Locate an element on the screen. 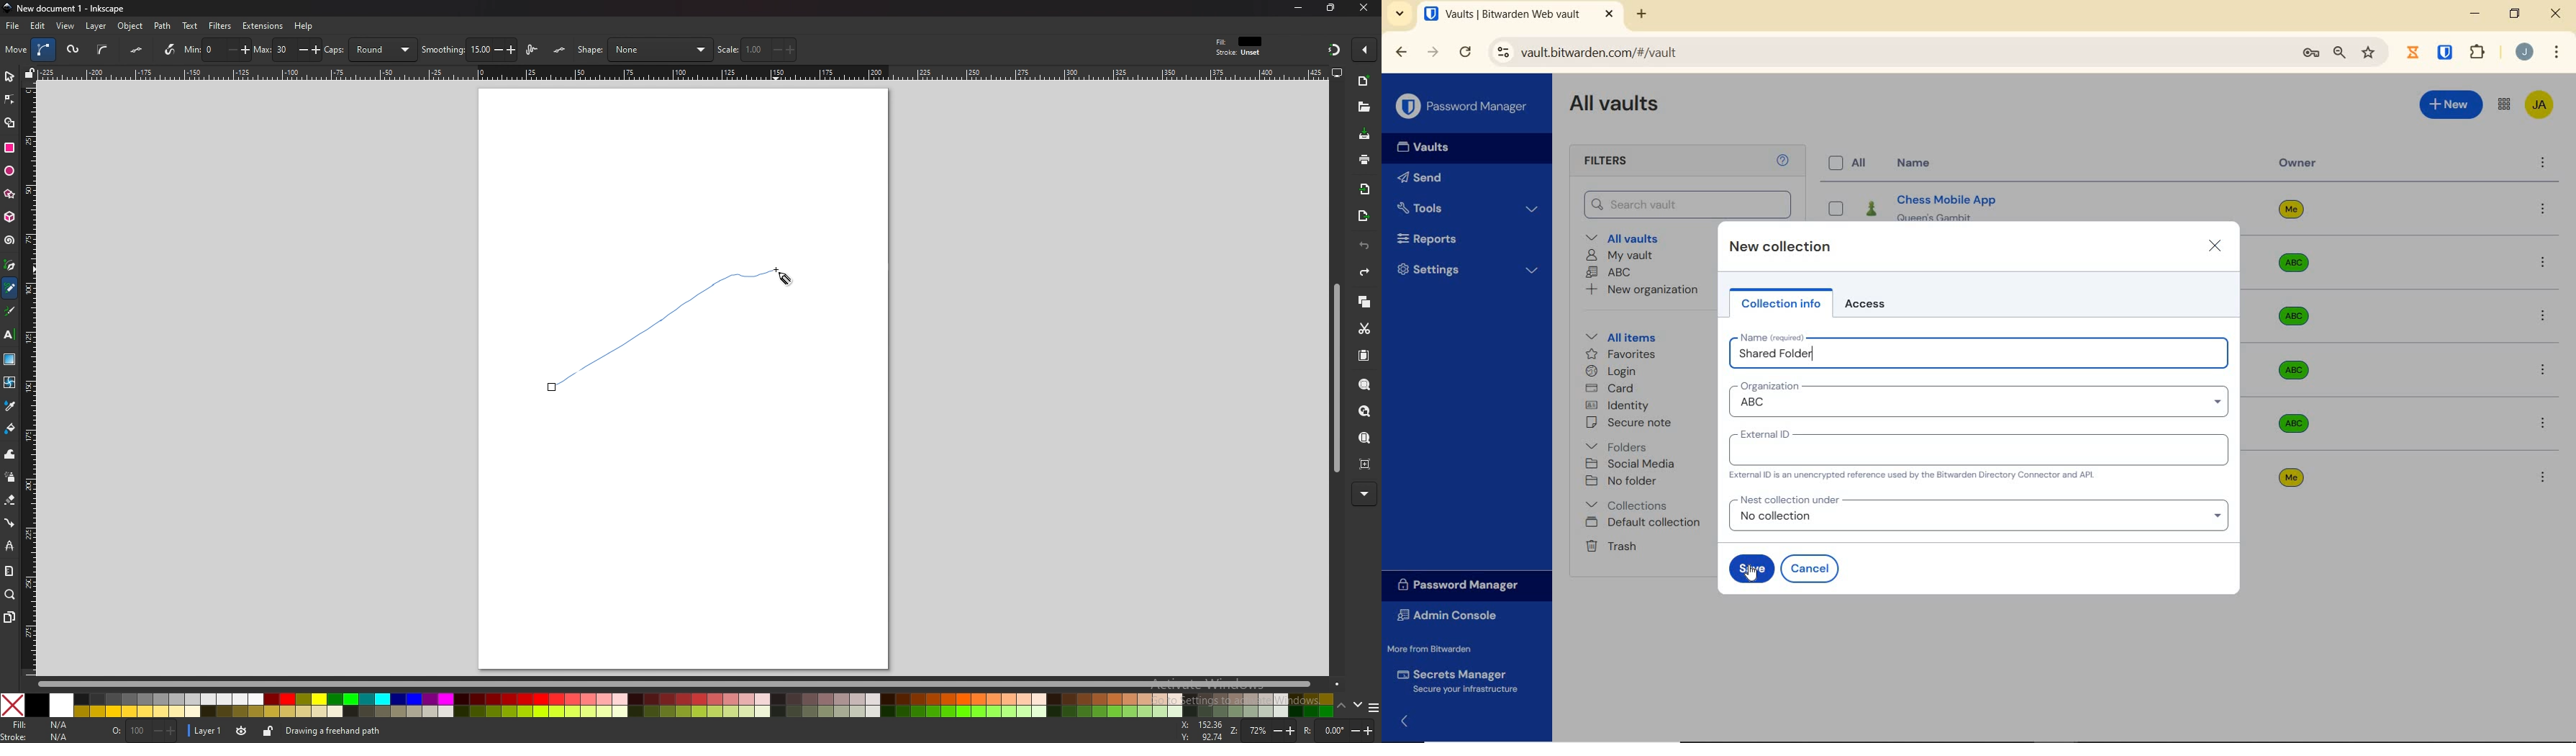 This screenshot has height=756, width=2576. import is located at coordinates (1365, 189).